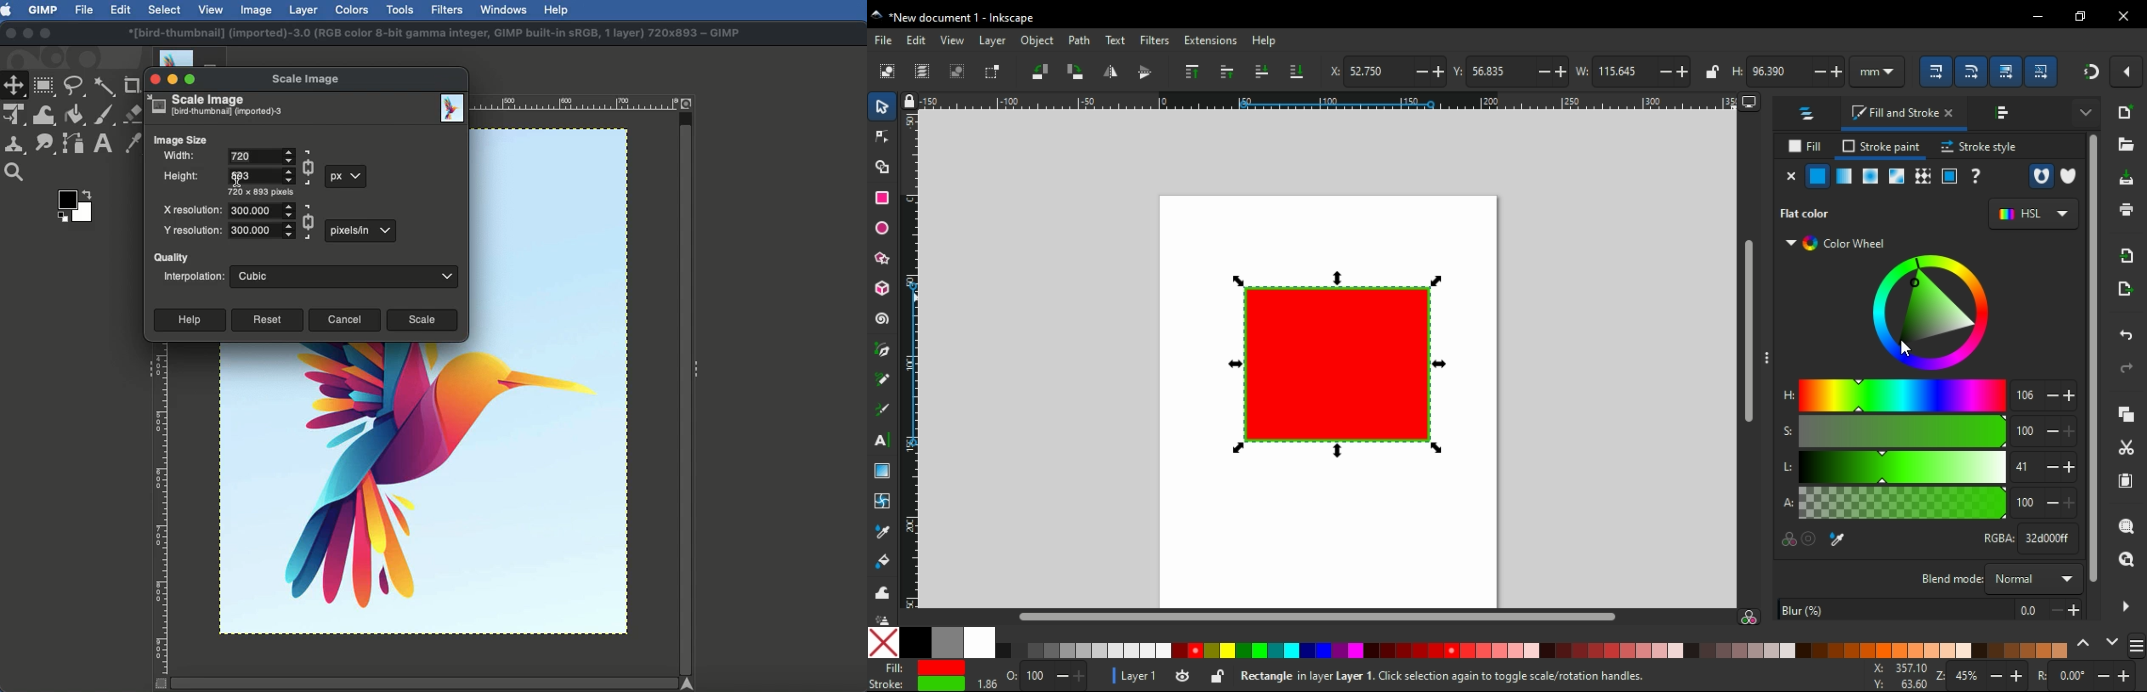  I want to click on new, so click(2125, 110).